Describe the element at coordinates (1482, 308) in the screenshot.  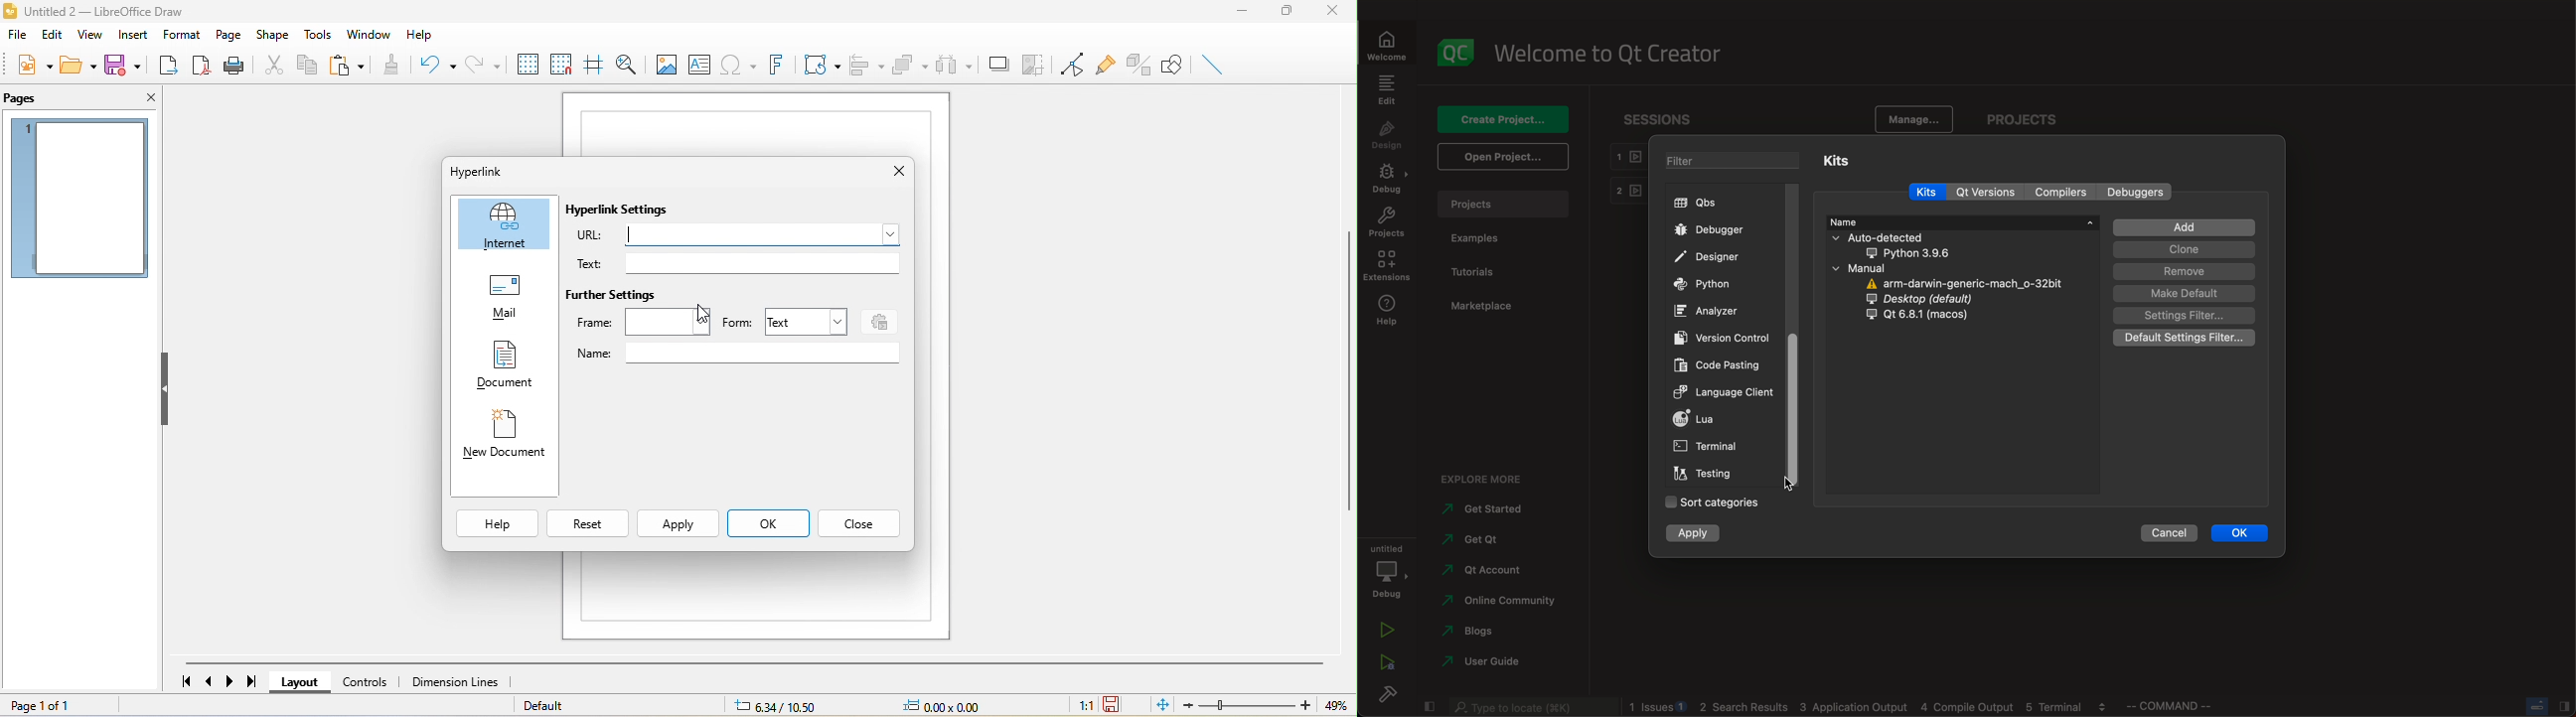
I see `marketplace` at that location.